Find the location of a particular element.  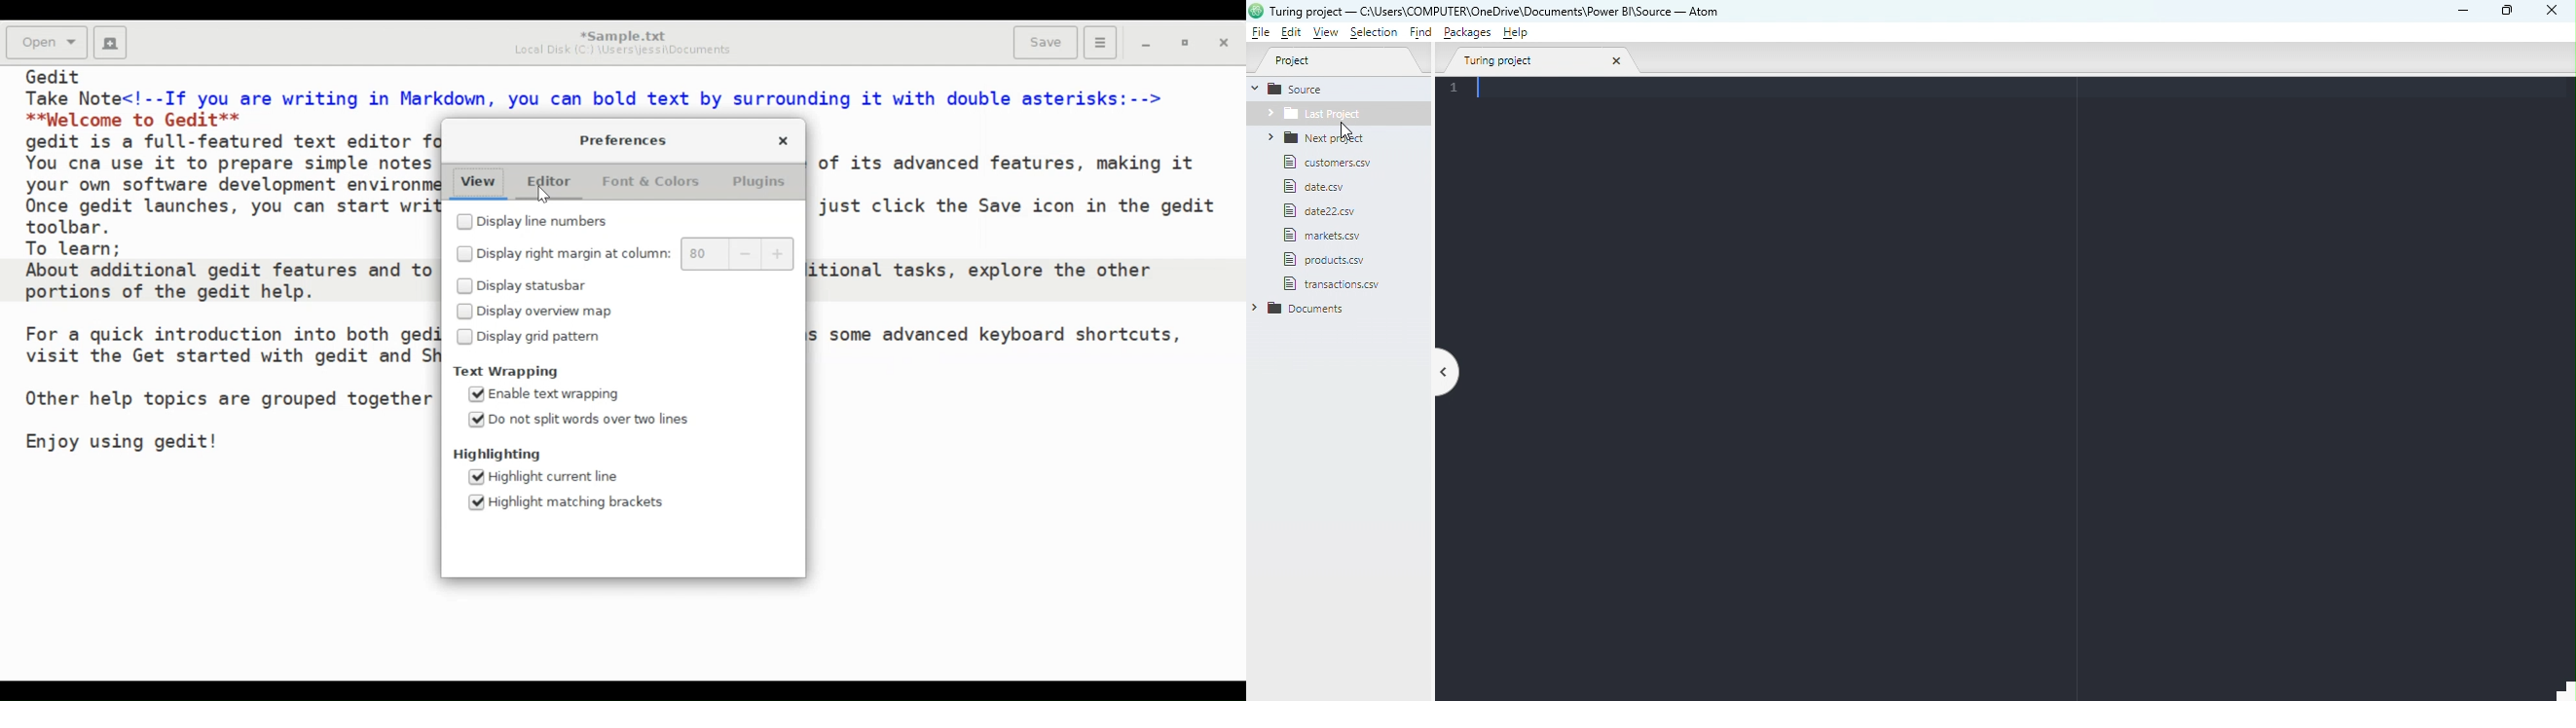

View is located at coordinates (1322, 33).